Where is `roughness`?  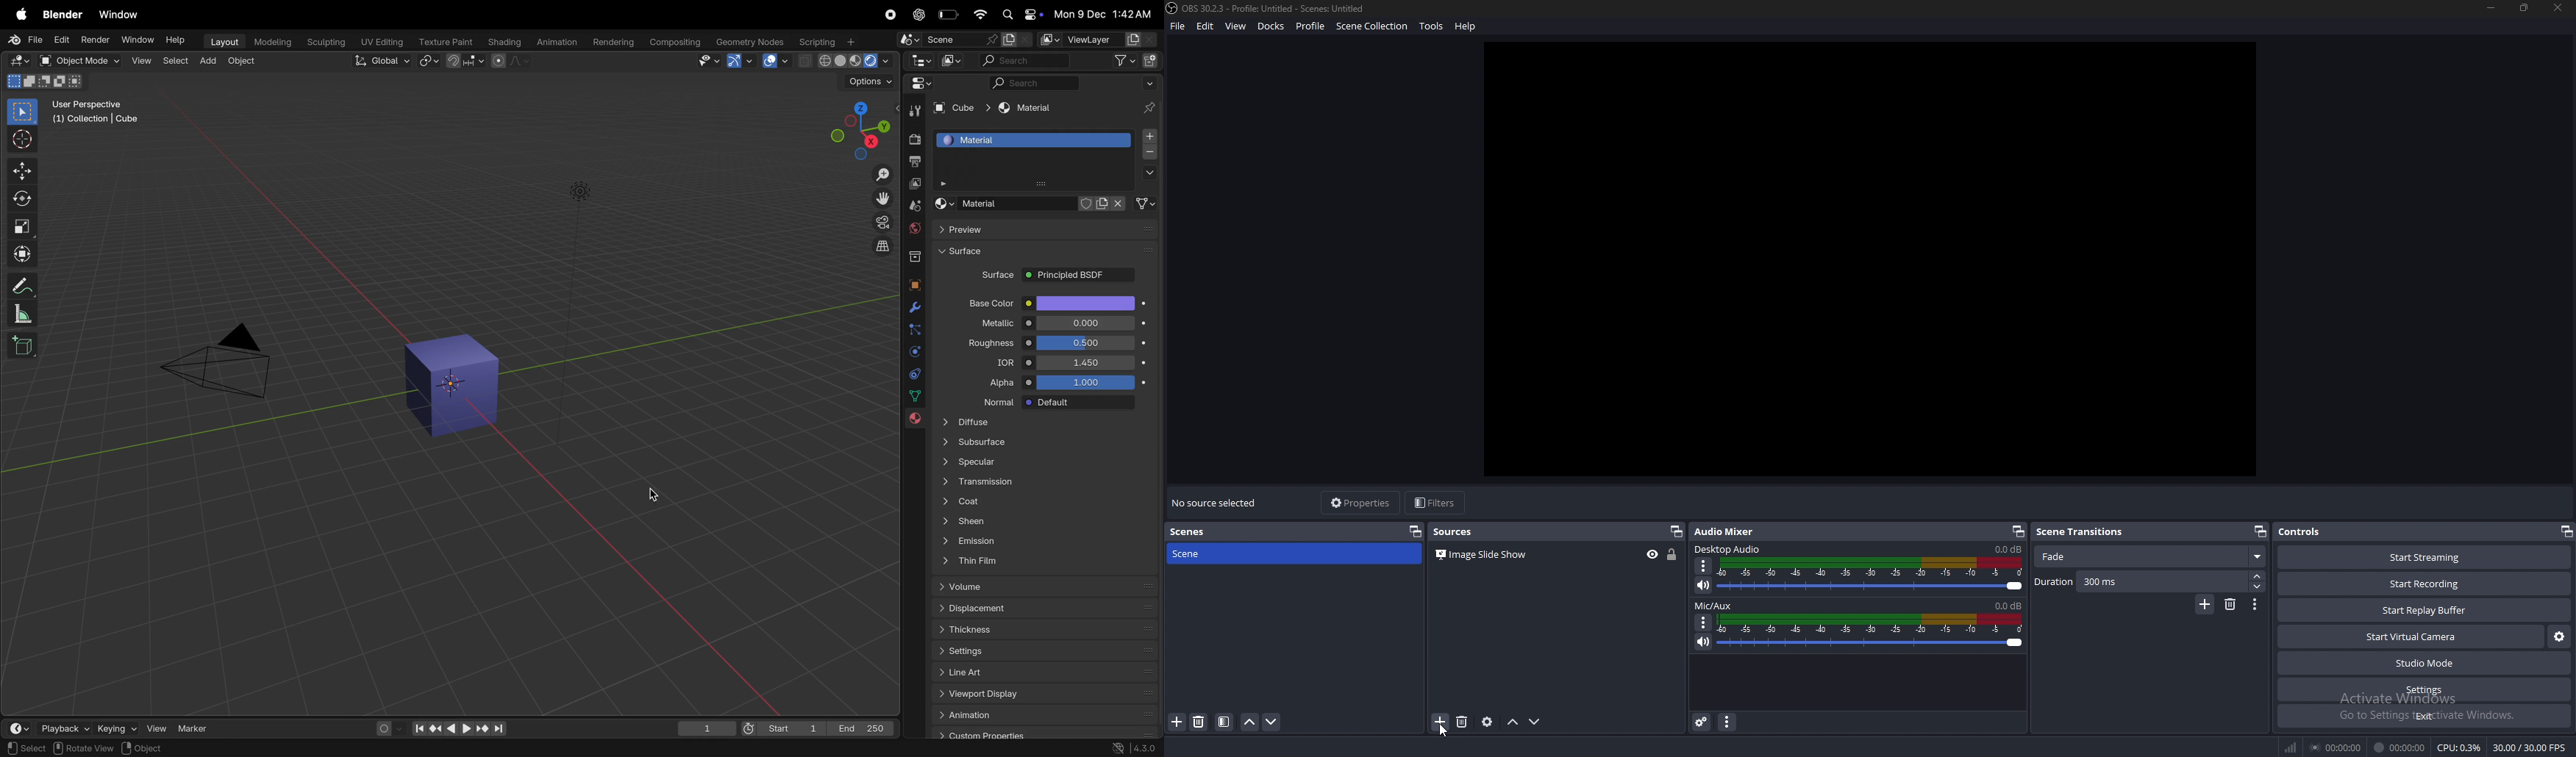
roughness is located at coordinates (983, 345).